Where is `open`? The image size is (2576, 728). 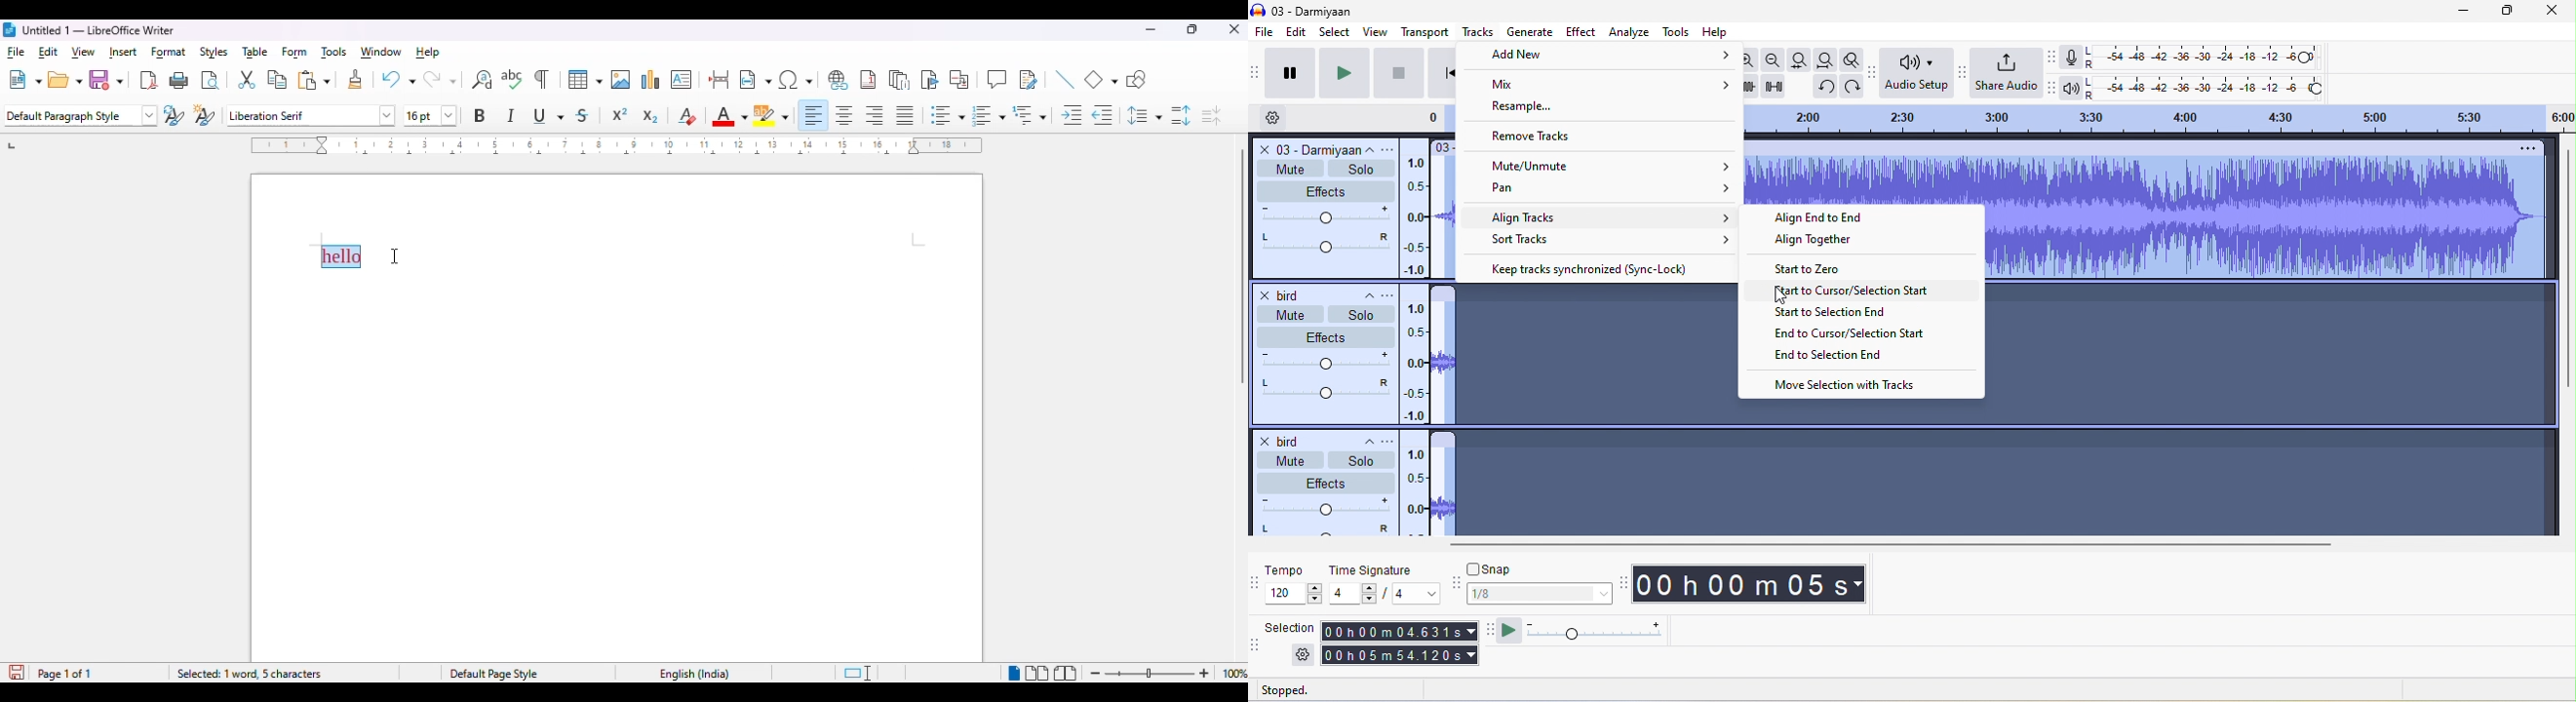 open is located at coordinates (64, 81).